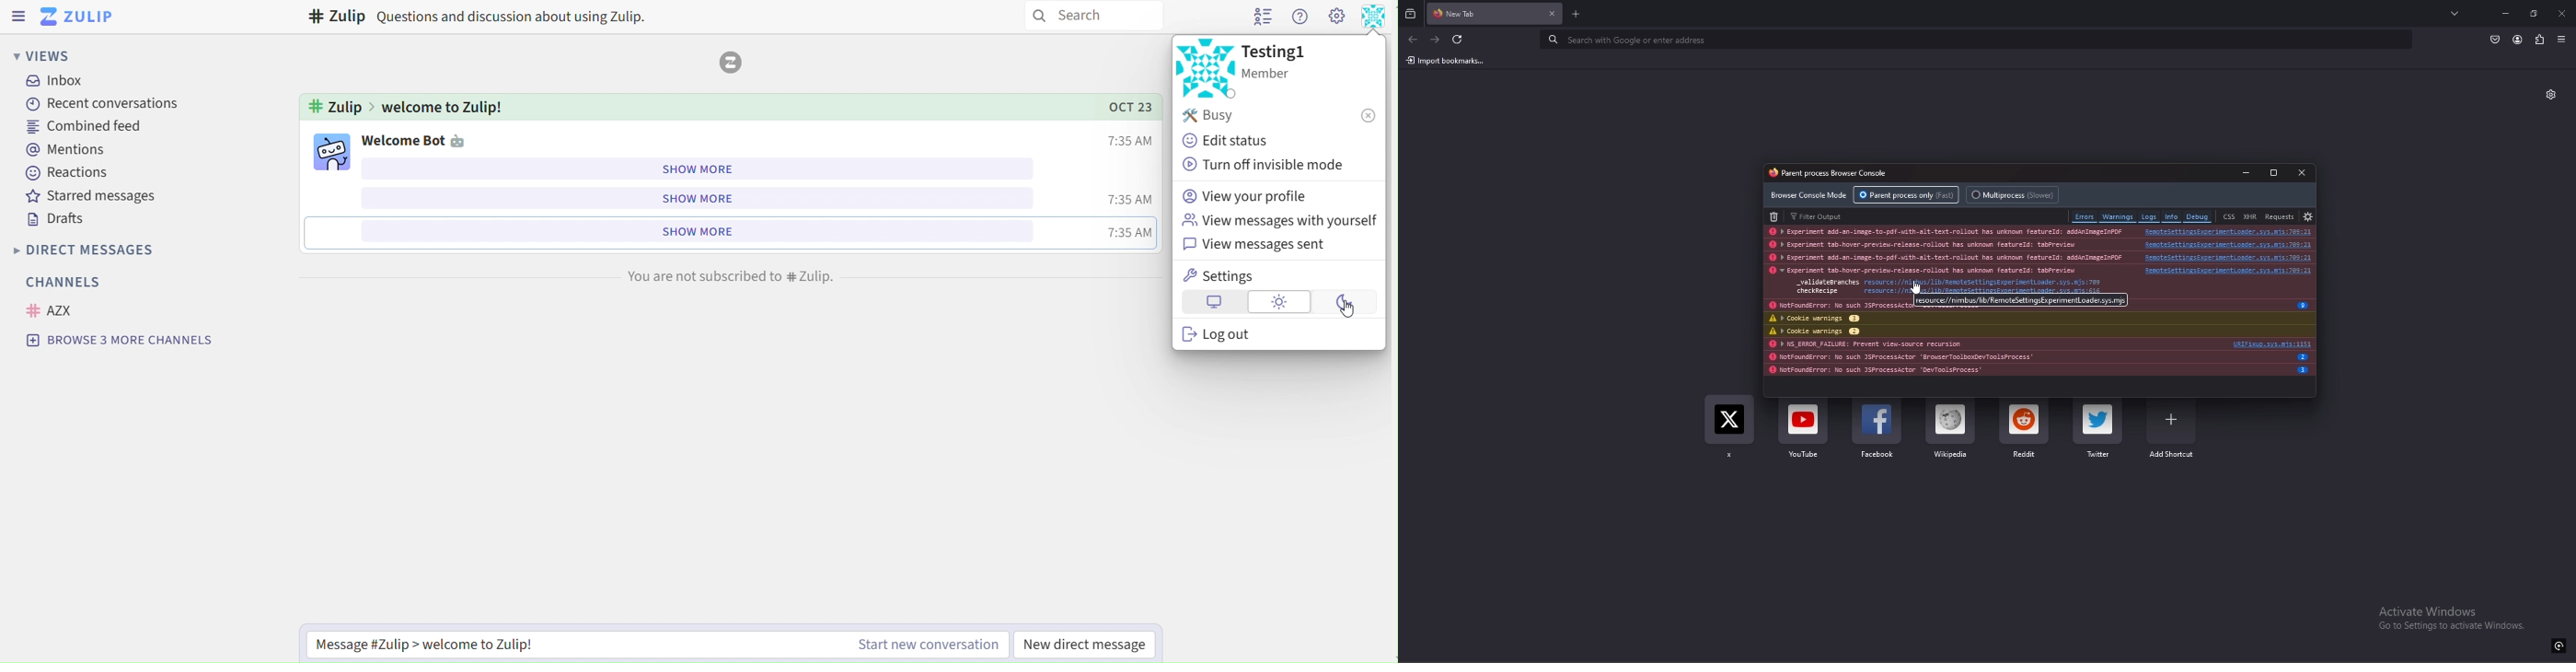 The width and height of the screenshot is (2576, 672). What do you see at coordinates (2539, 41) in the screenshot?
I see `extensions` at bounding box center [2539, 41].